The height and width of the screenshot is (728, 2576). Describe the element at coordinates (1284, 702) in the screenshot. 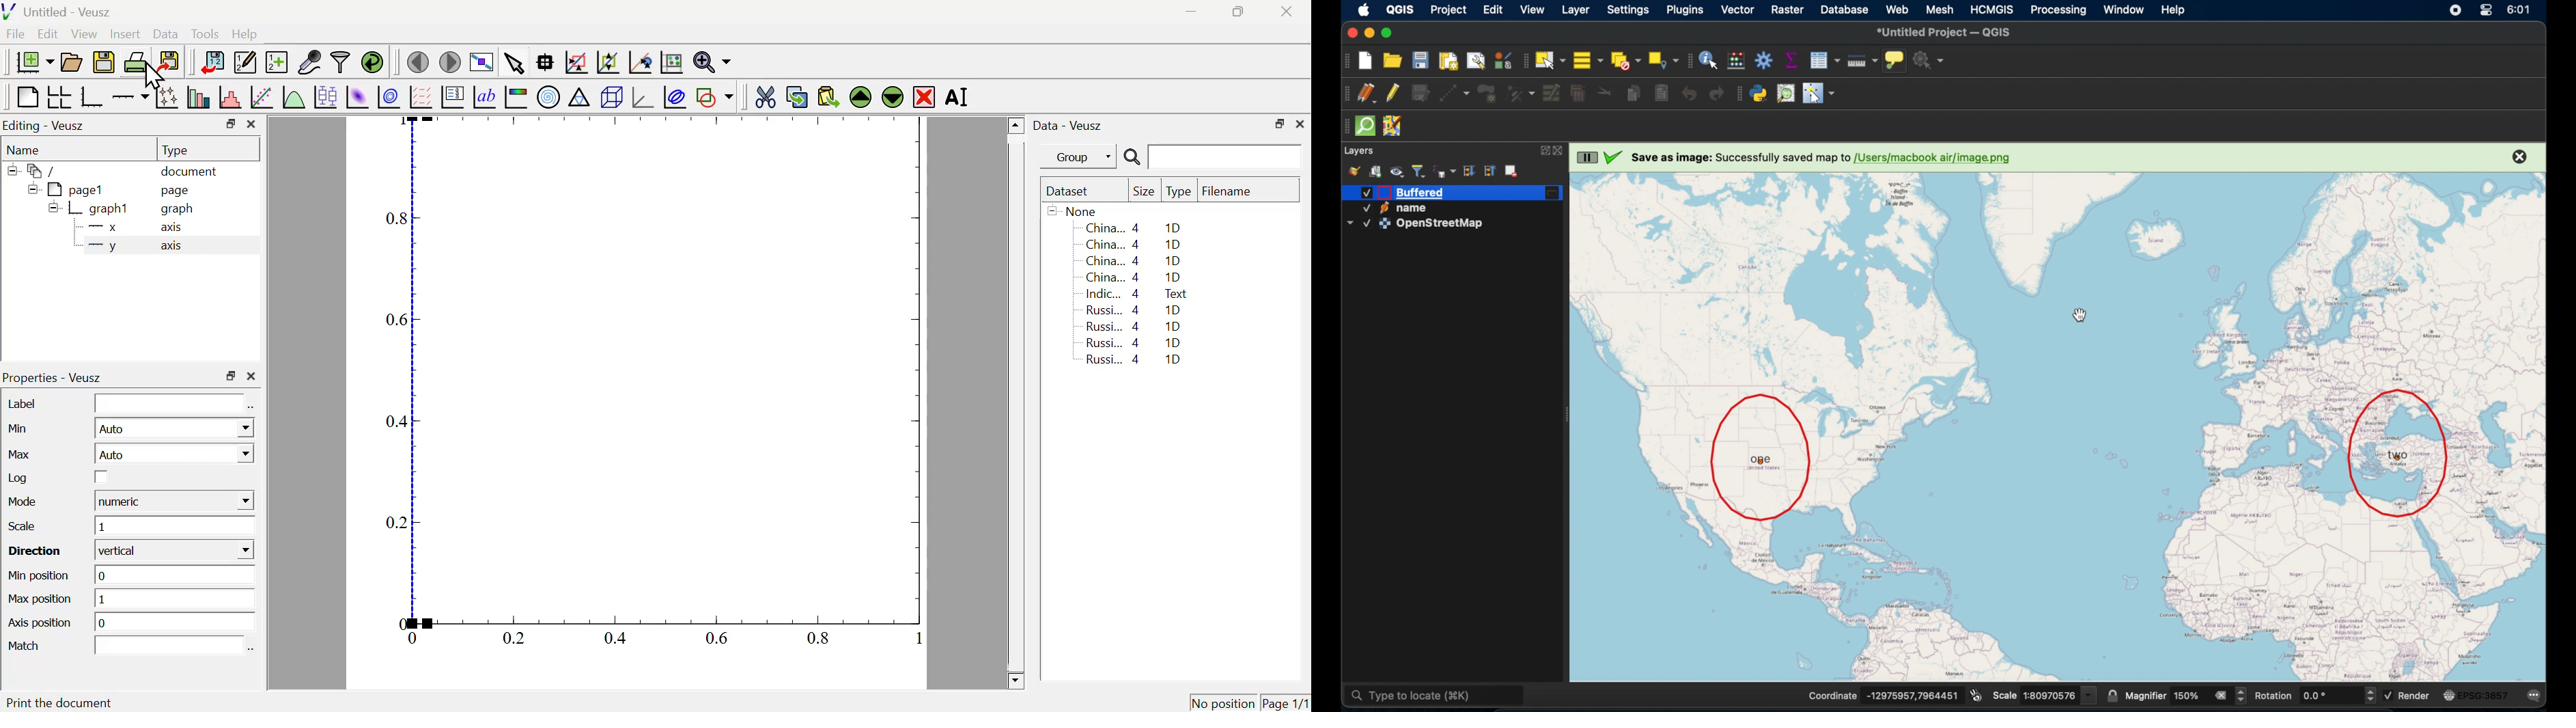

I see `Page 1/1` at that location.